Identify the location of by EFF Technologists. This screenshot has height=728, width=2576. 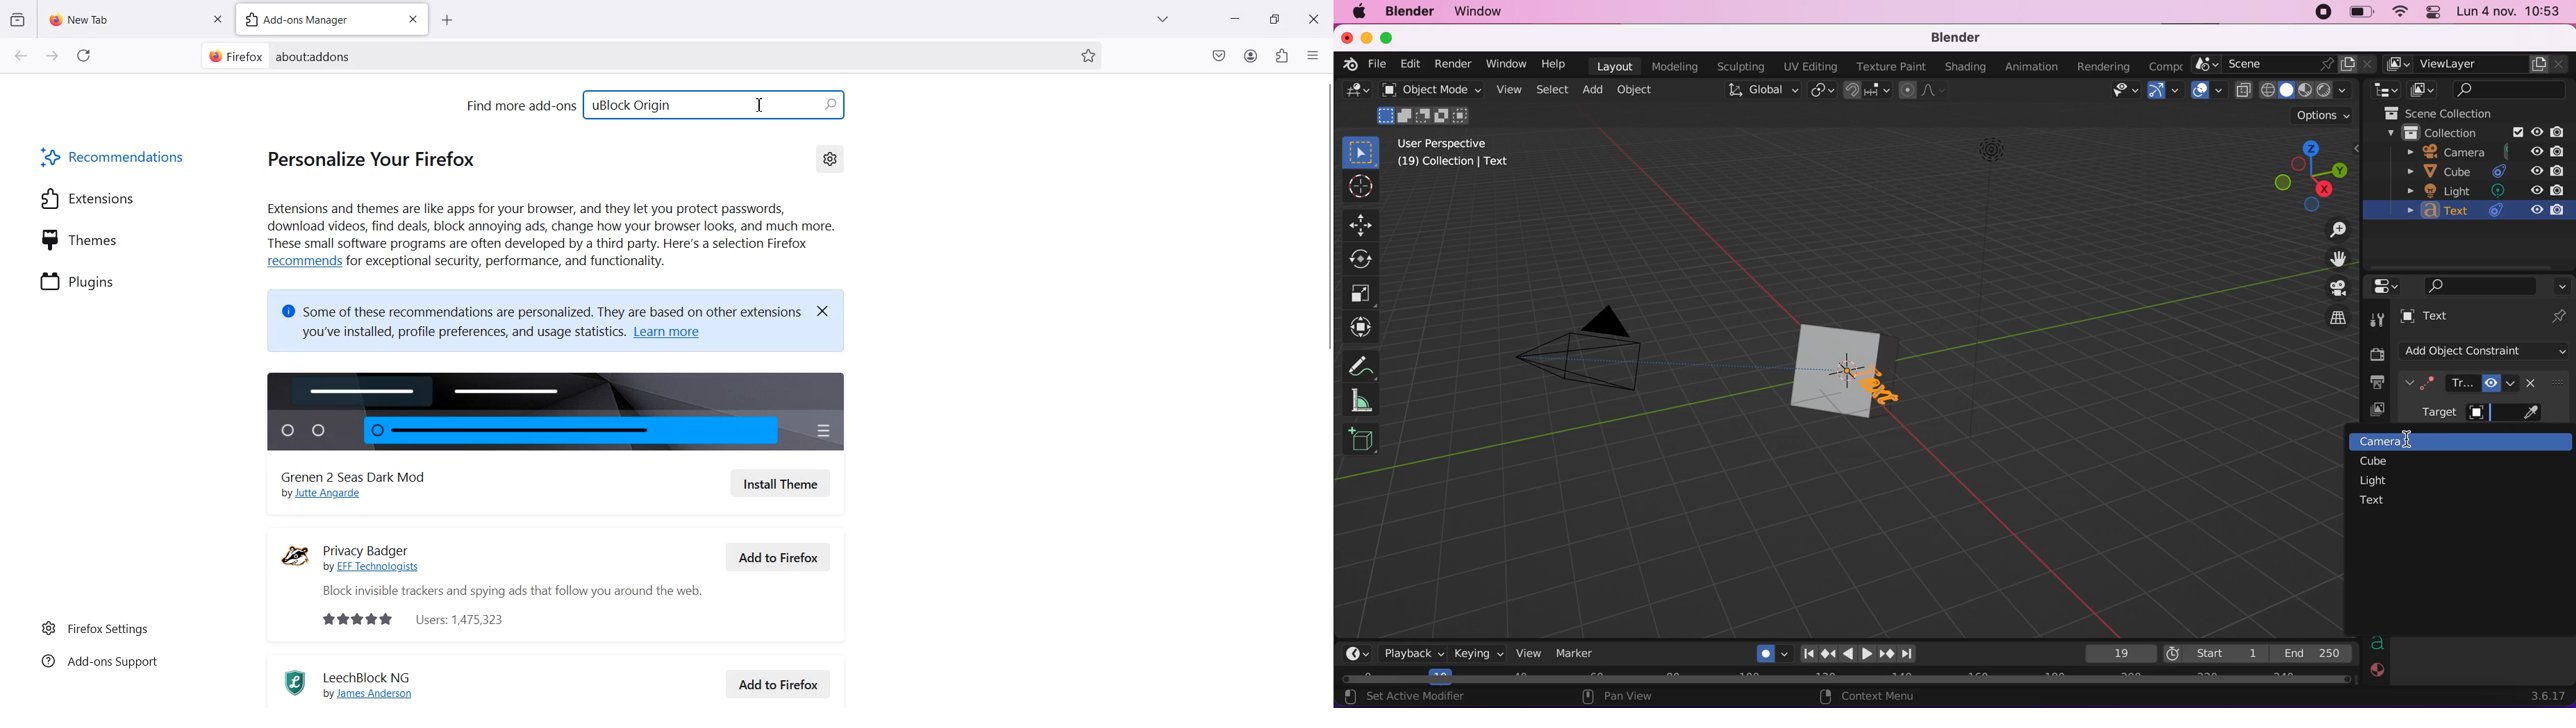
(378, 567).